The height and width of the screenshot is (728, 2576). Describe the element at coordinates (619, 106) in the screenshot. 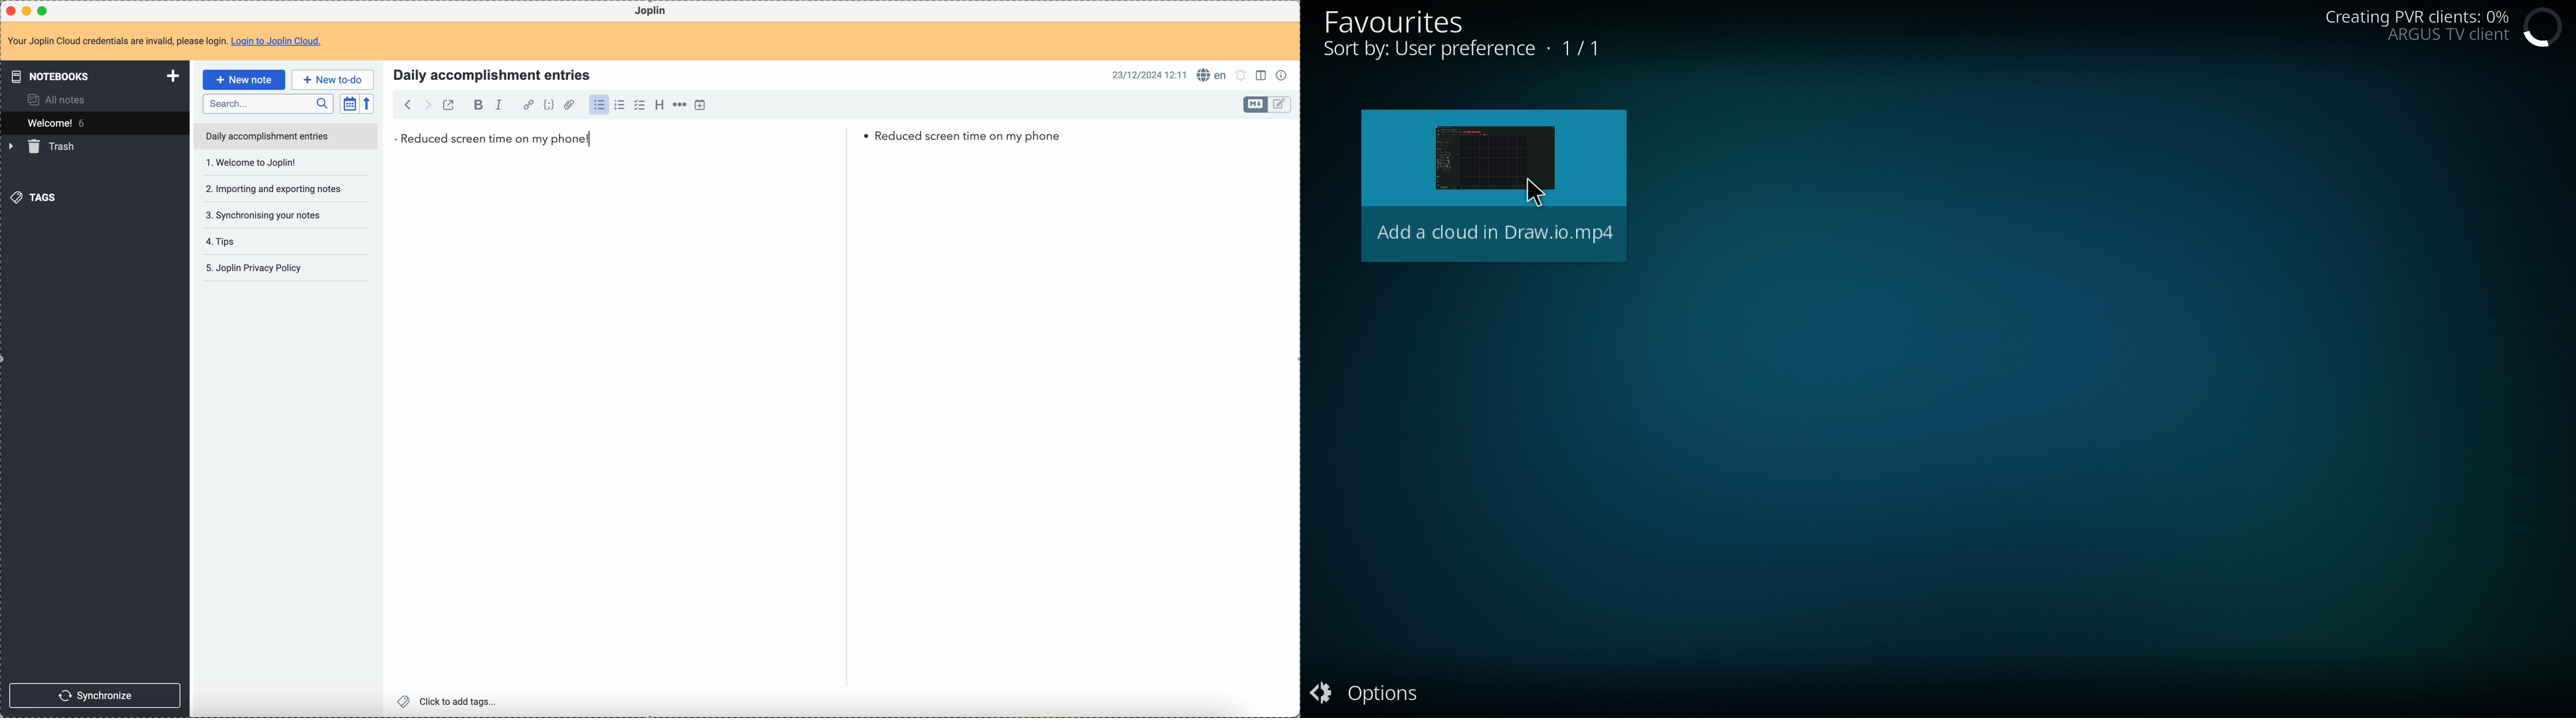

I see `numbered list` at that location.